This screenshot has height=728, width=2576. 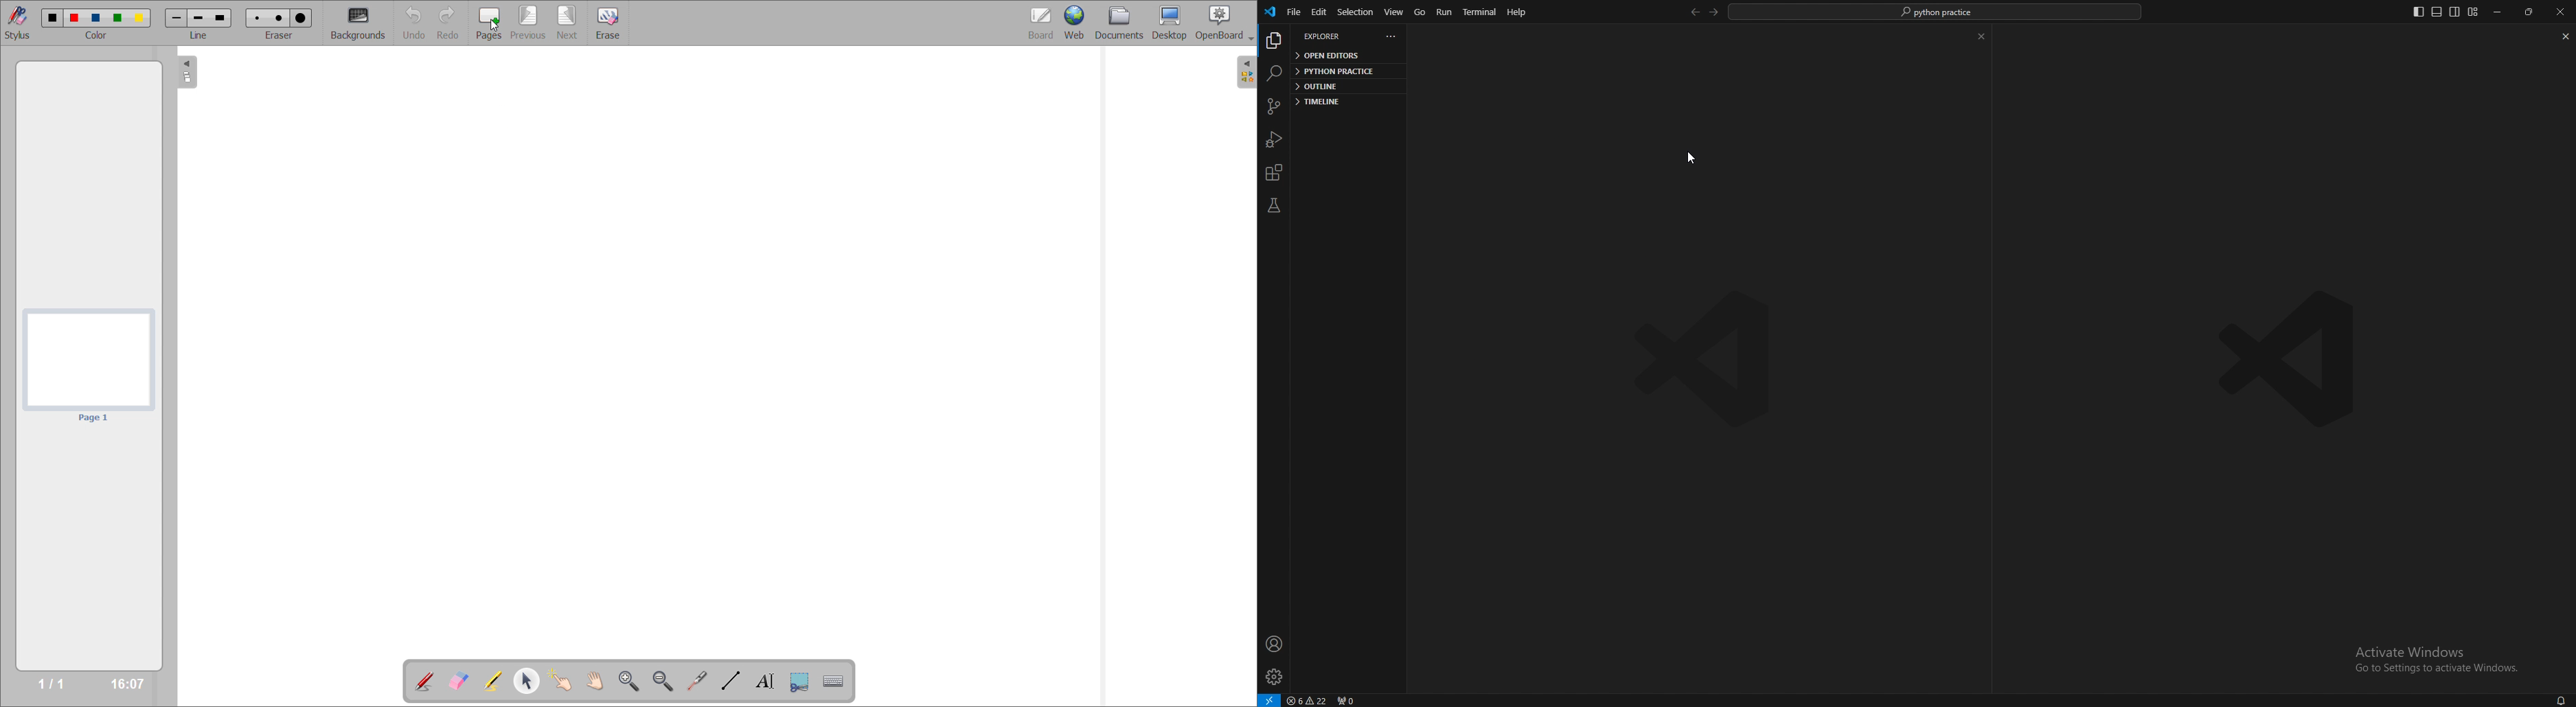 What do you see at coordinates (1347, 700) in the screenshot?
I see `ports forwarded` at bounding box center [1347, 700].